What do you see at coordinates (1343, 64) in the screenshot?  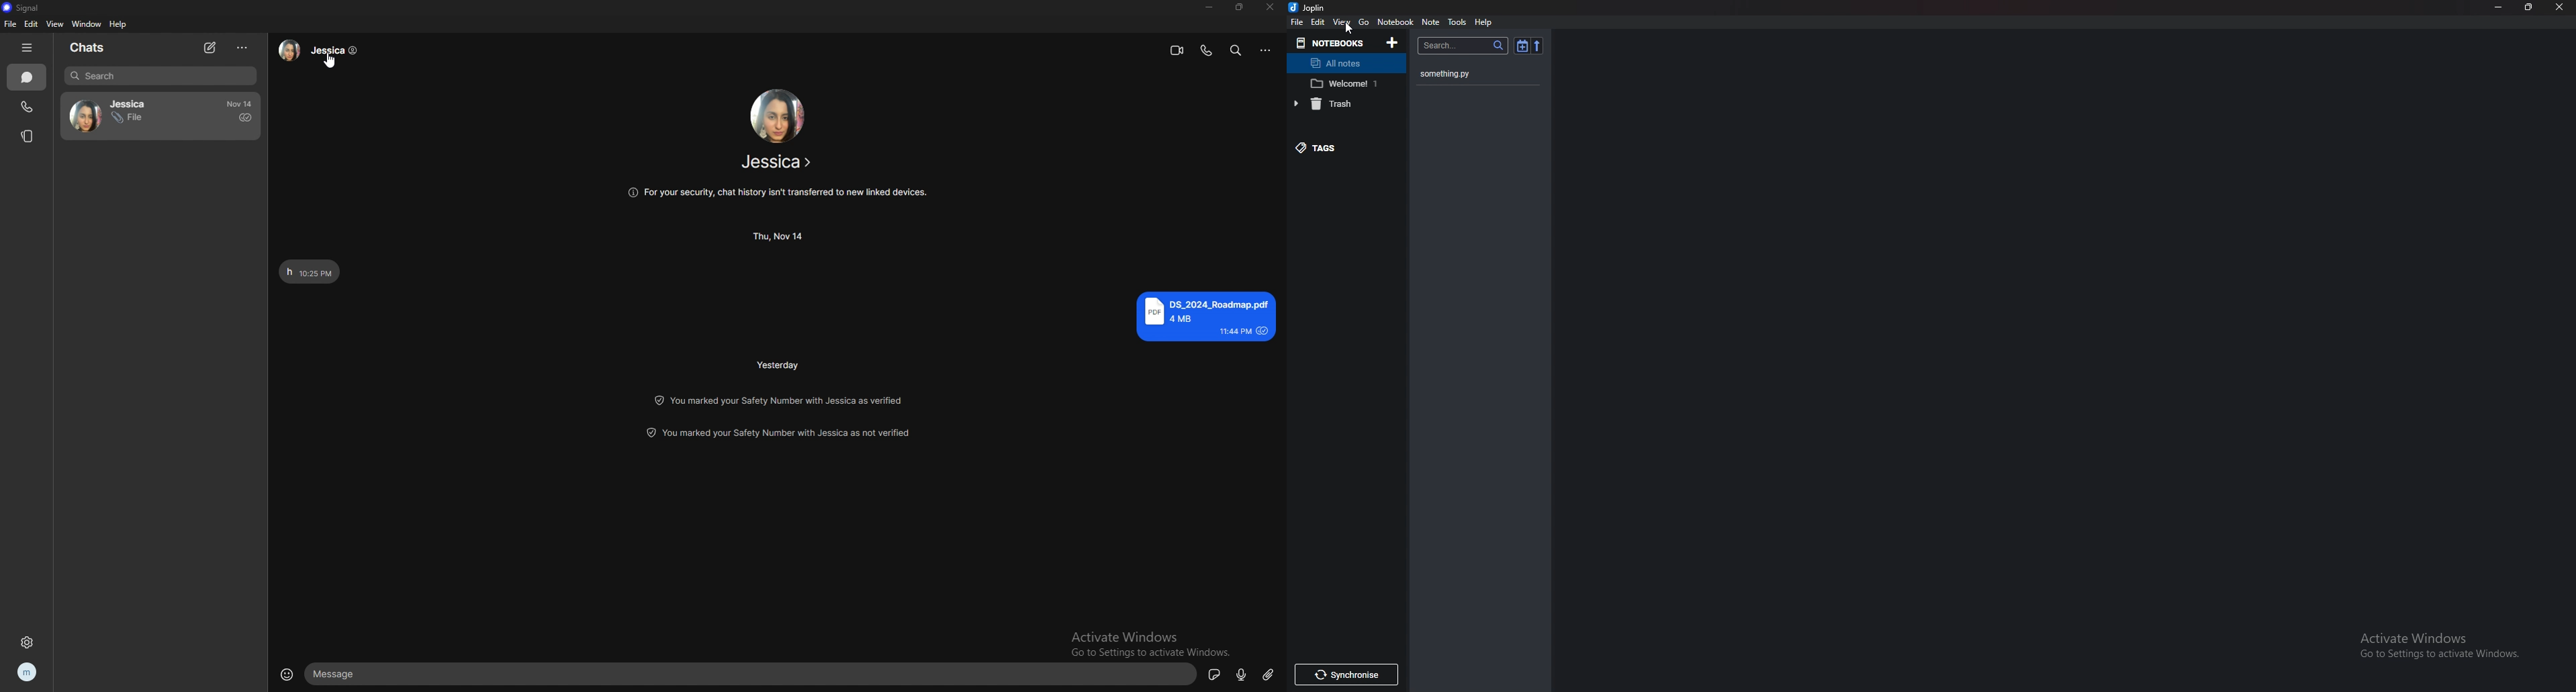 I see `All notes` at bounding box center [1343, 64].